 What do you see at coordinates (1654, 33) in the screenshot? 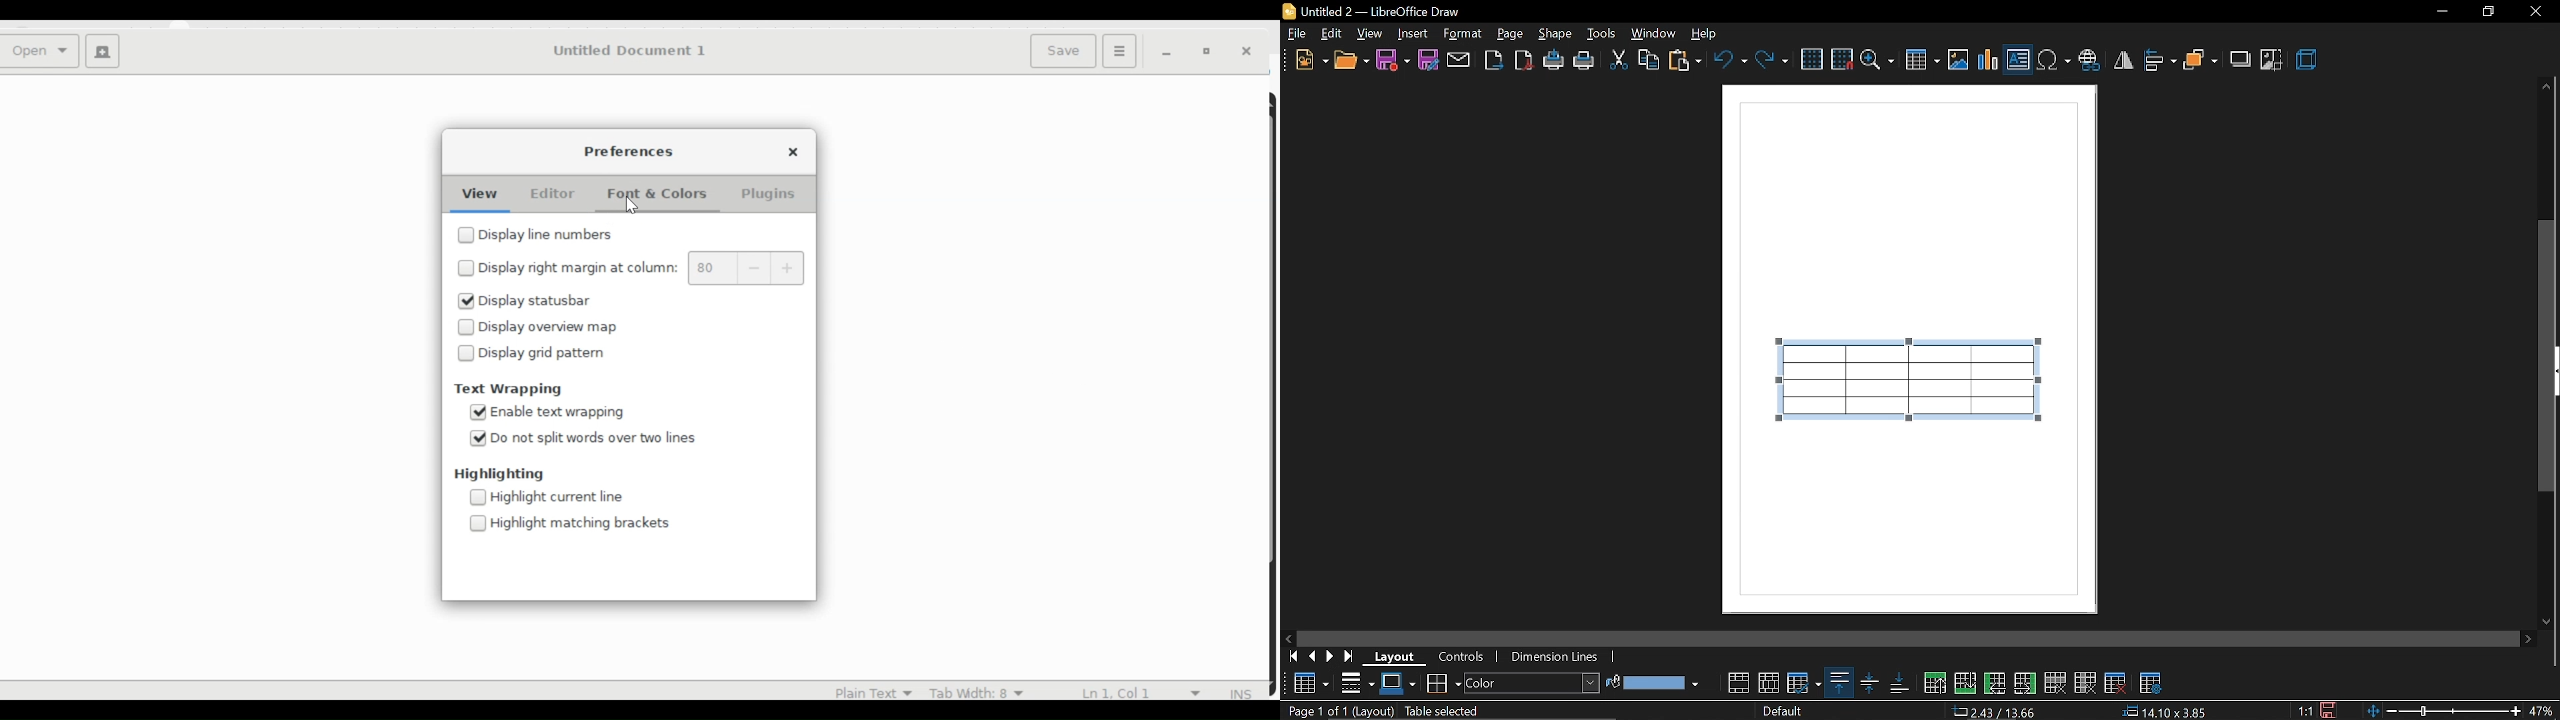
I see `window` at bounding box center [1654, 33].